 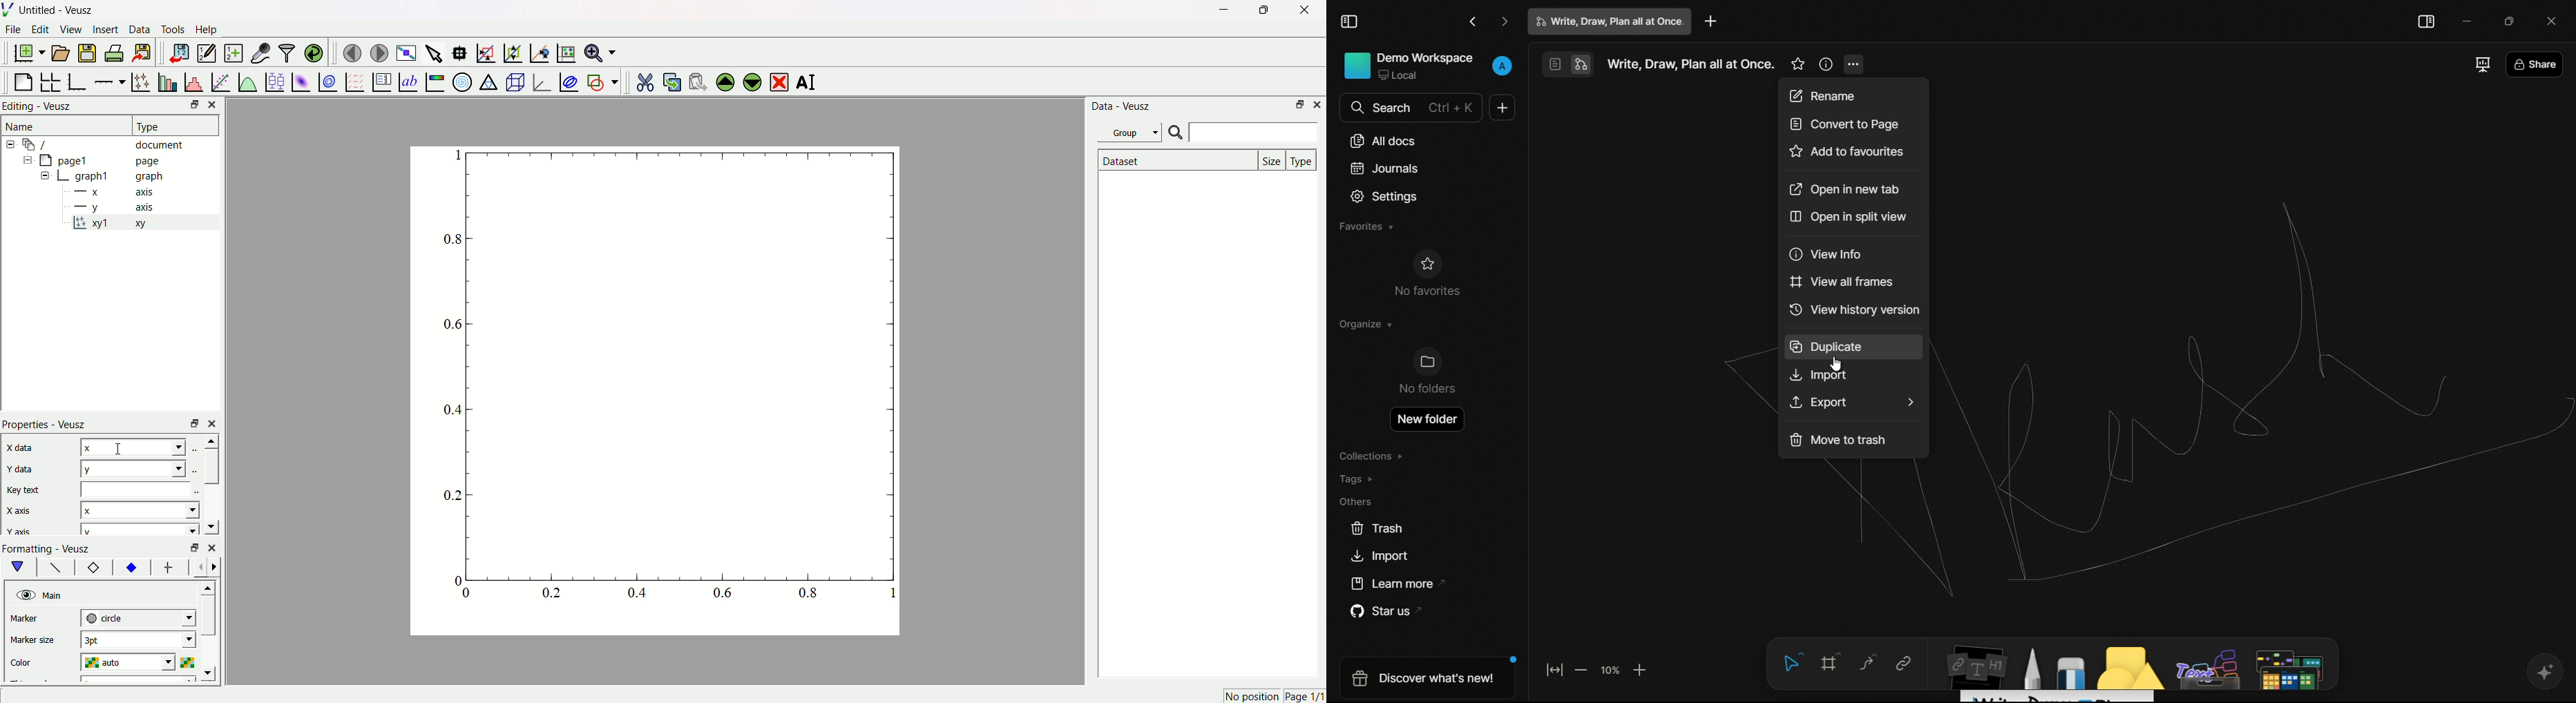 I want to click on cut the widgets, so click(x=645, y=80).